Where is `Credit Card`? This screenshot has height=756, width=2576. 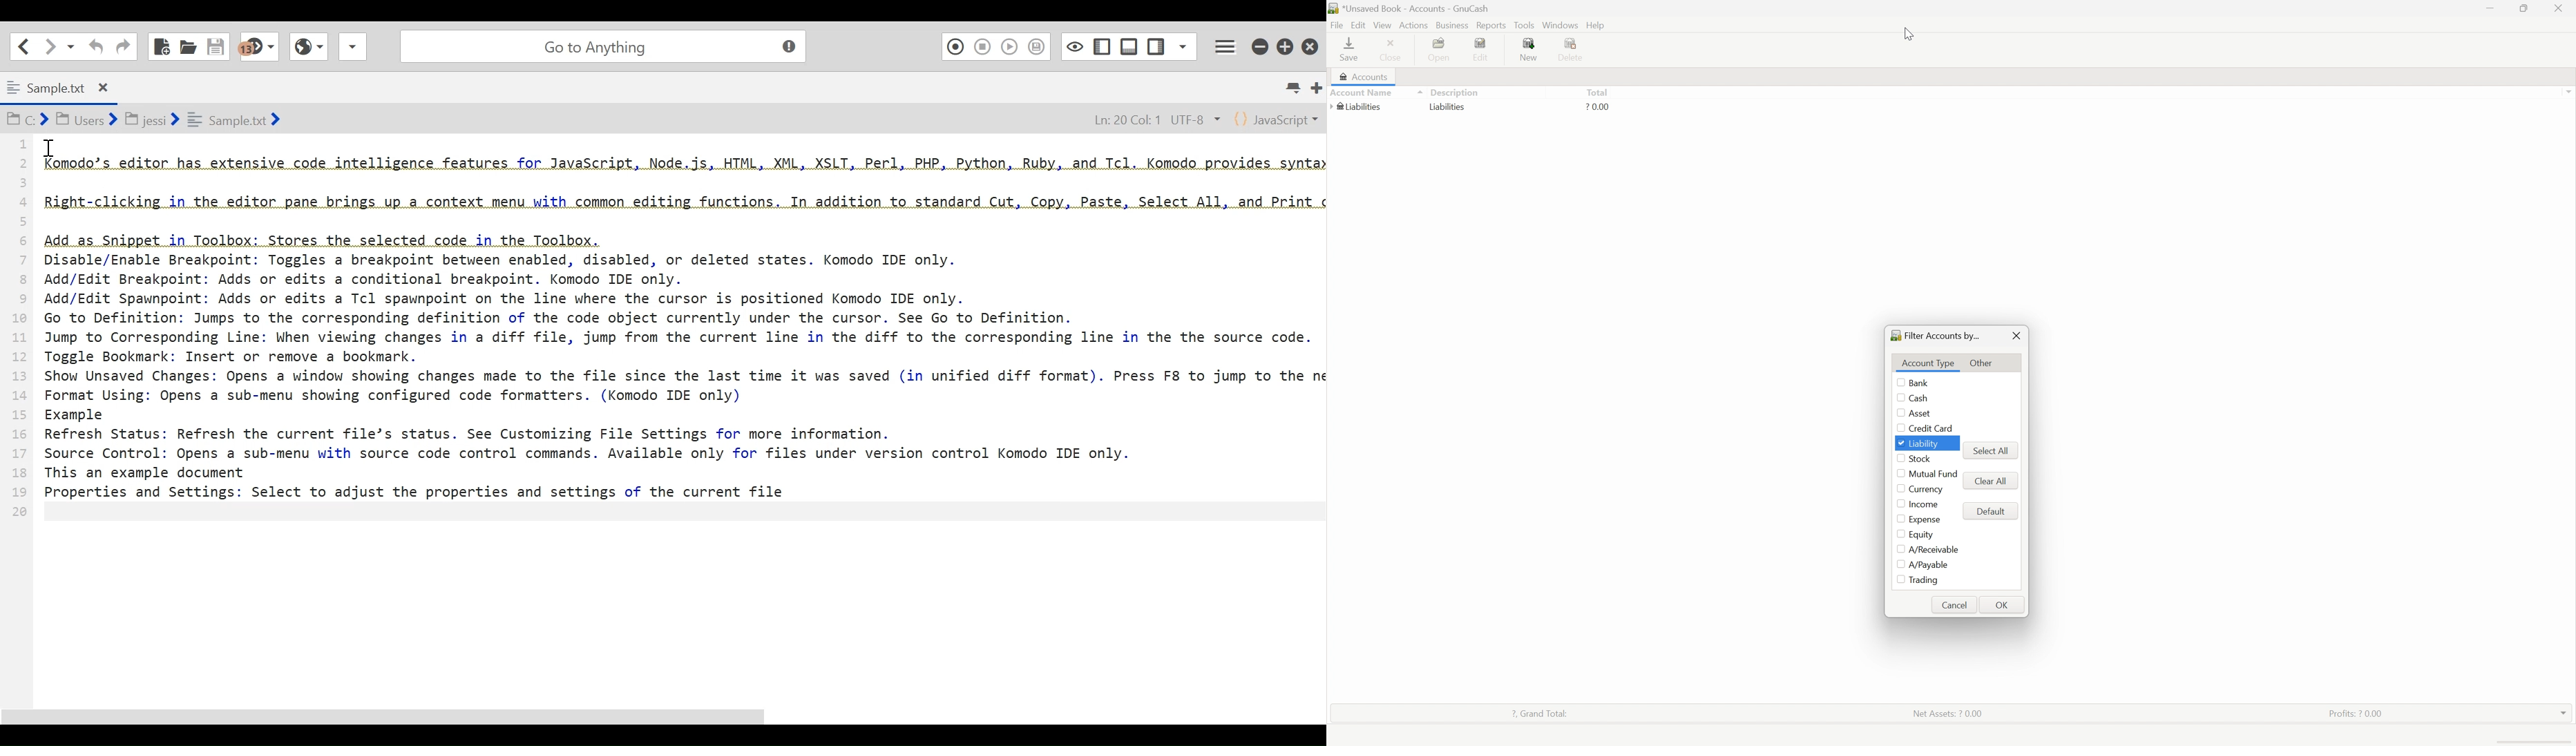
Credit Card is located at coordinates (1937, 430).